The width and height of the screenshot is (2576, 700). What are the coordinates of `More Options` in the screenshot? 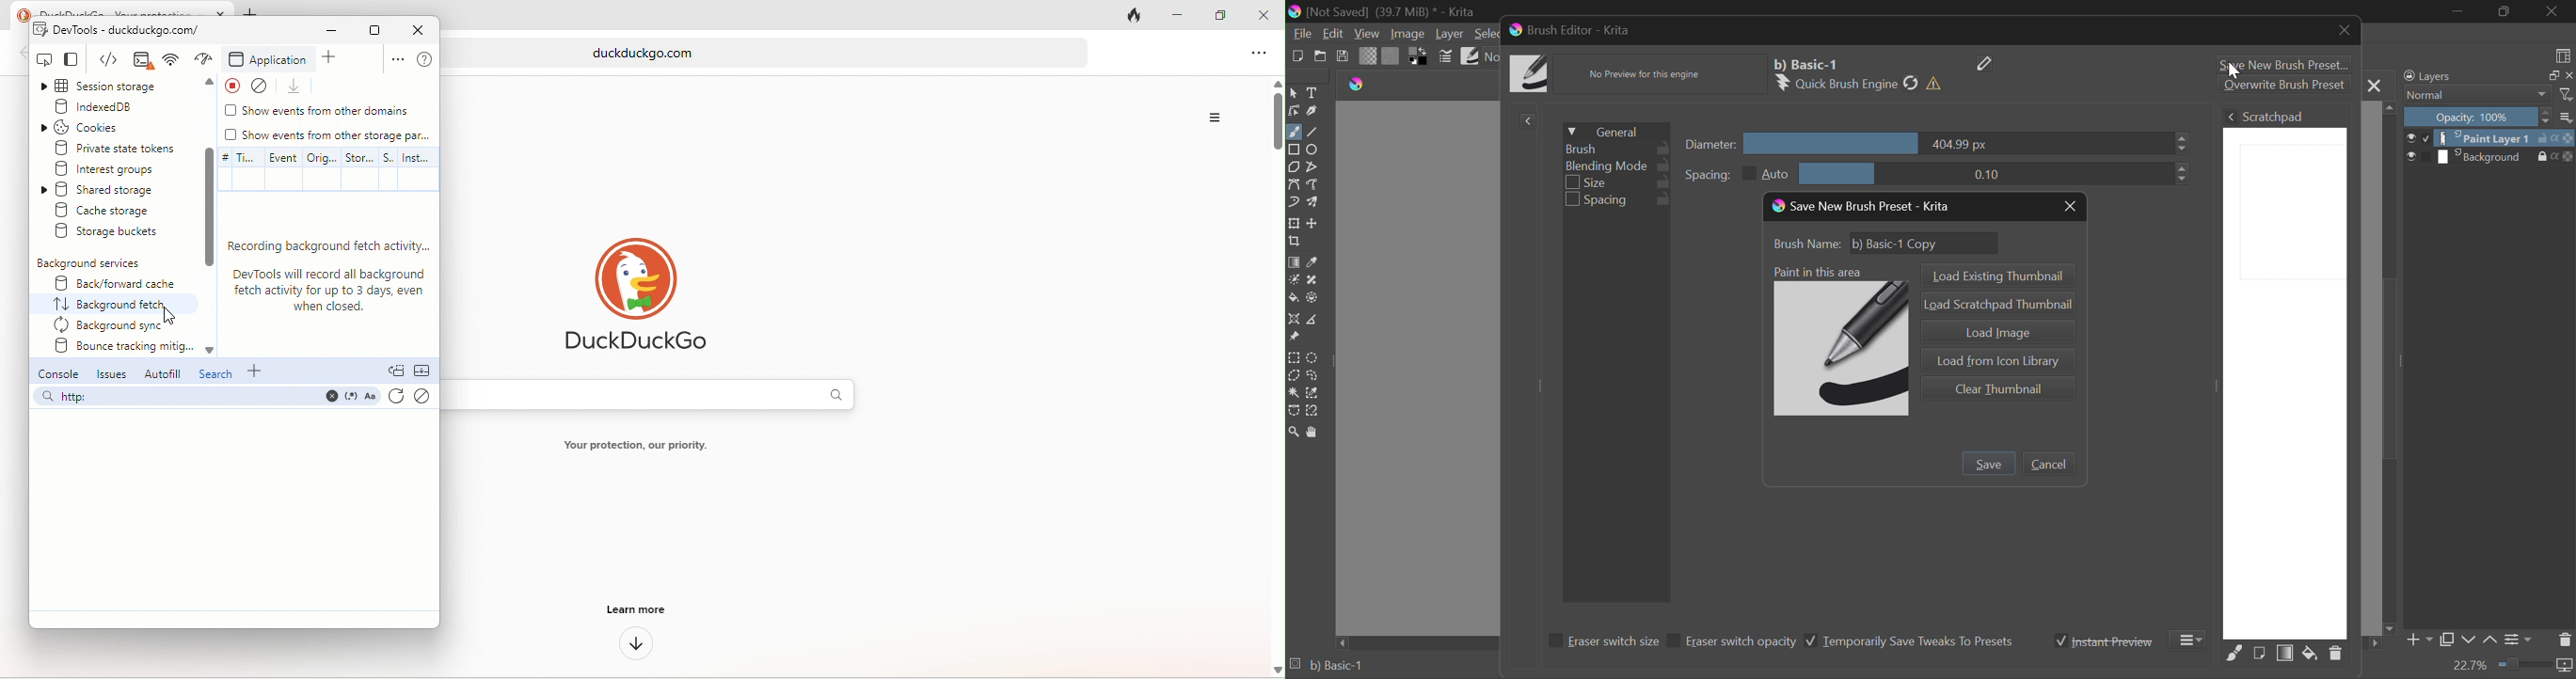 It's located at (2190, 640).